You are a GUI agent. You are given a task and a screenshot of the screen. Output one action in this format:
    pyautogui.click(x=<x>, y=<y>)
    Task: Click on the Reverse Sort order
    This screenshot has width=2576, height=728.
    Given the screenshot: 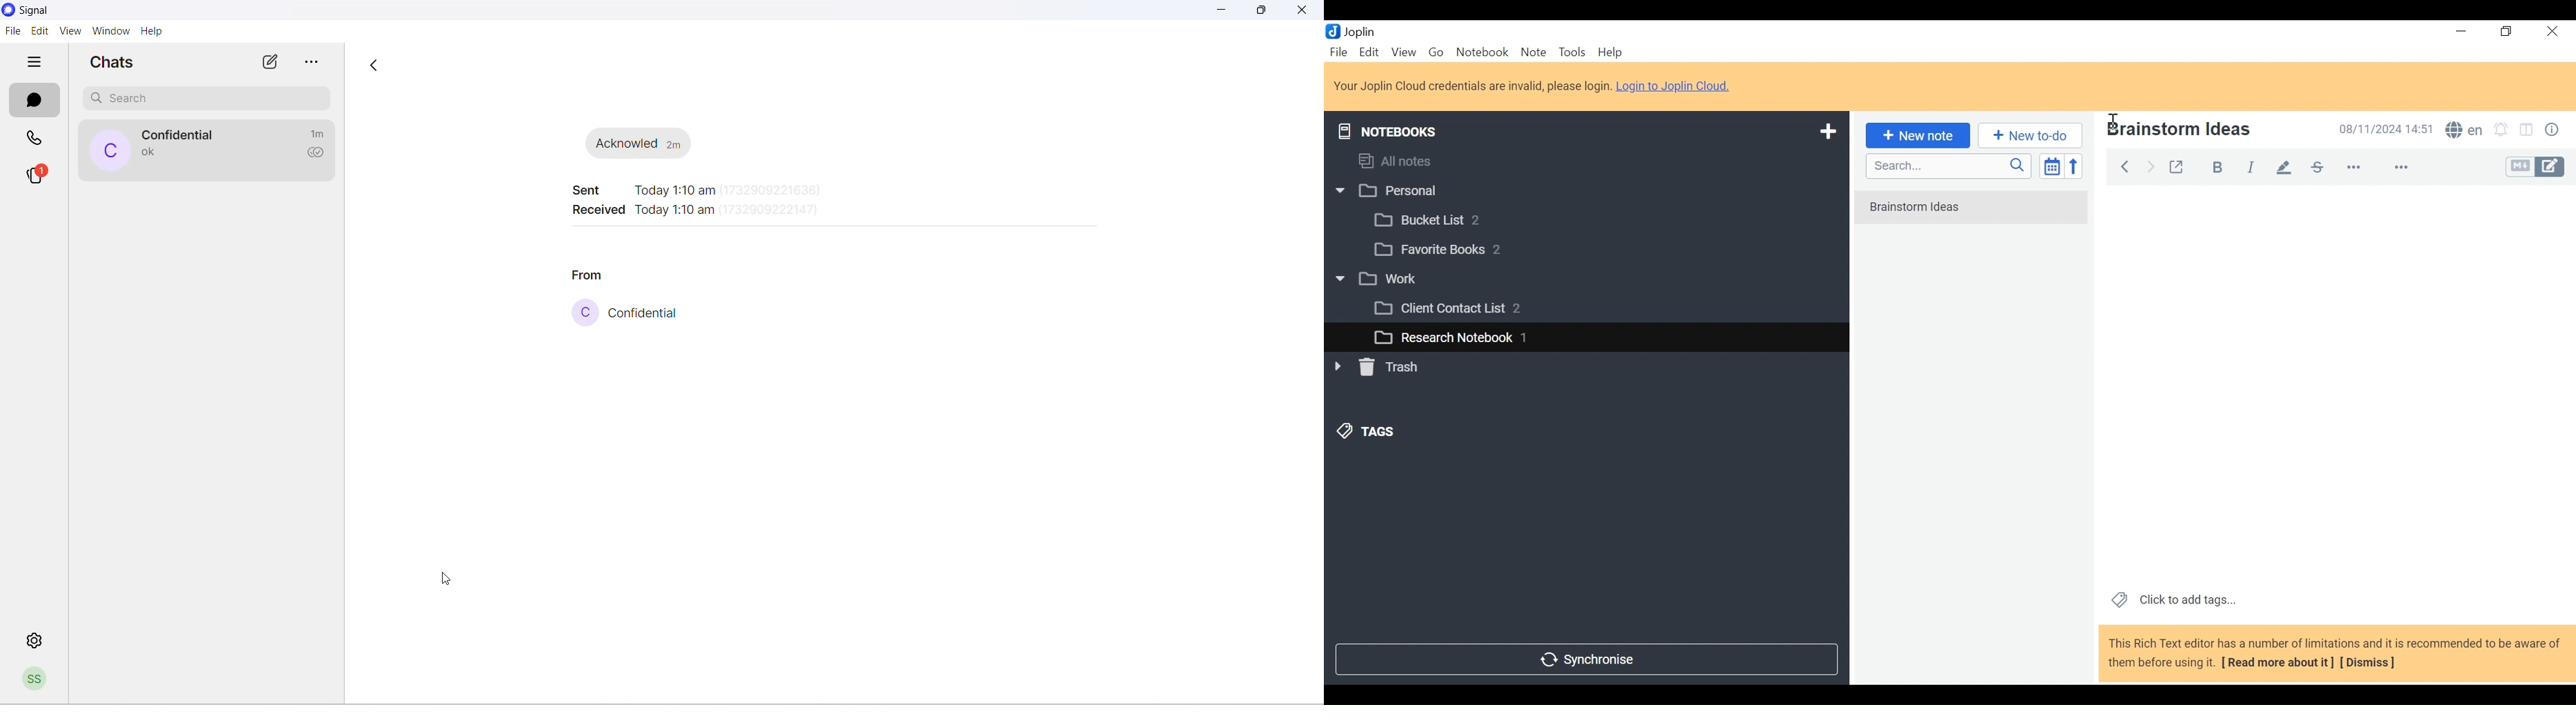 What is the action you would take?
    pyautogui.click(x=2077, y=166)
    